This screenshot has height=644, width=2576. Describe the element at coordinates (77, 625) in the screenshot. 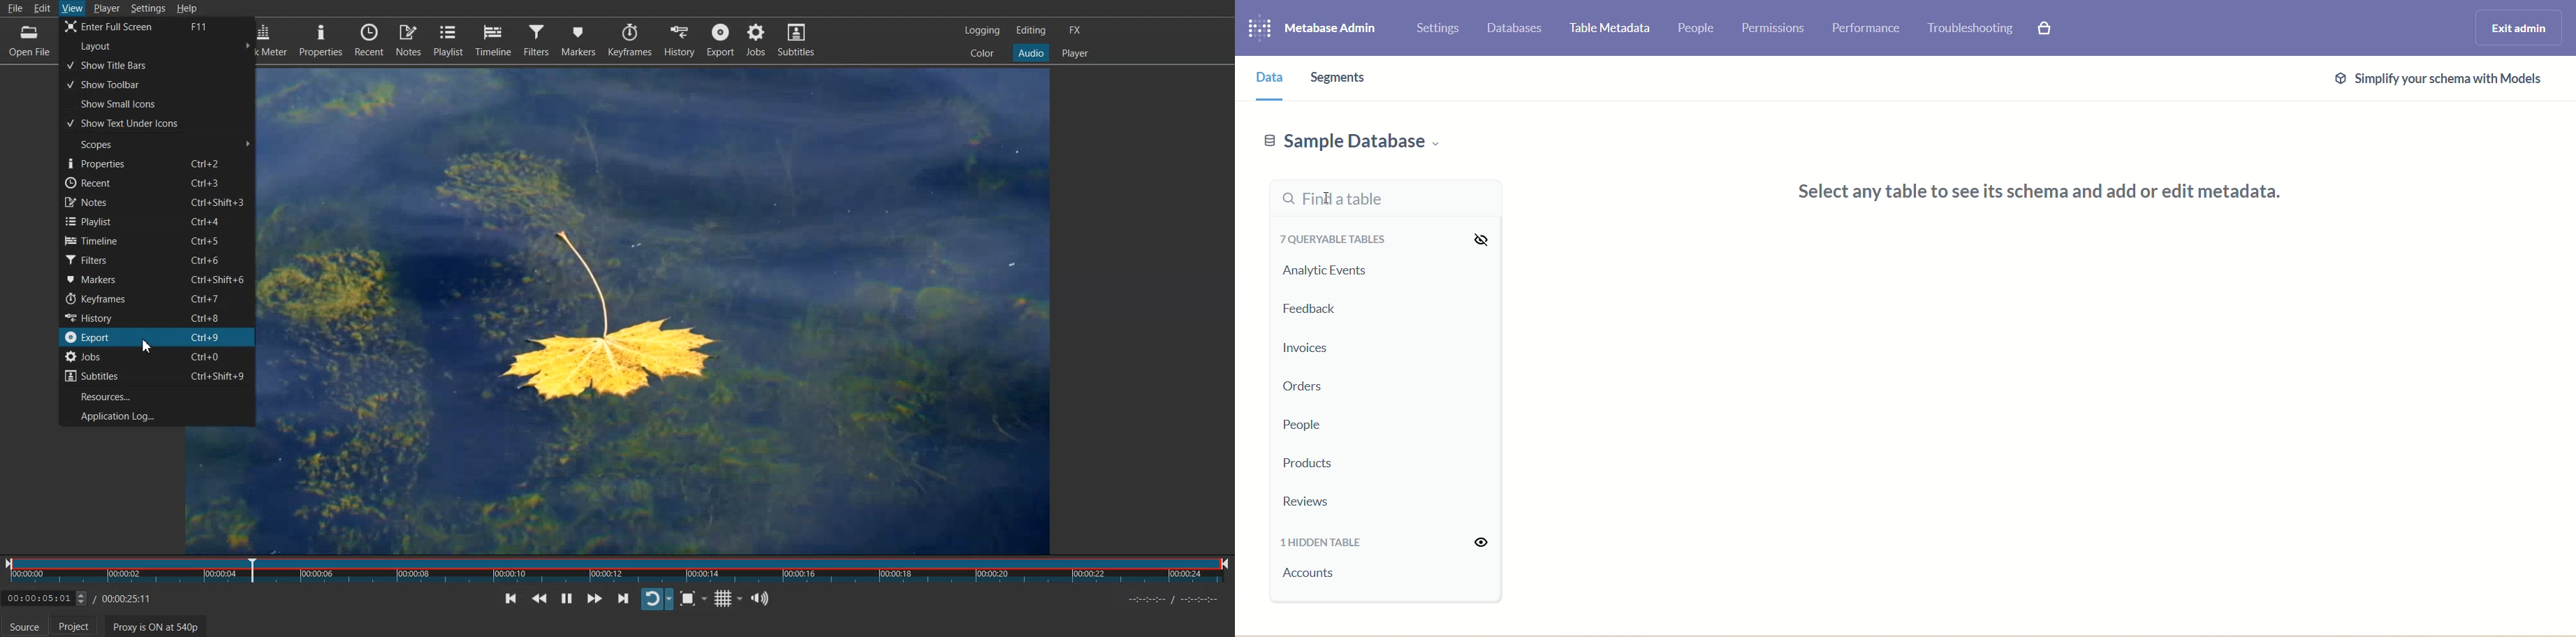

I see `Project` at that location.